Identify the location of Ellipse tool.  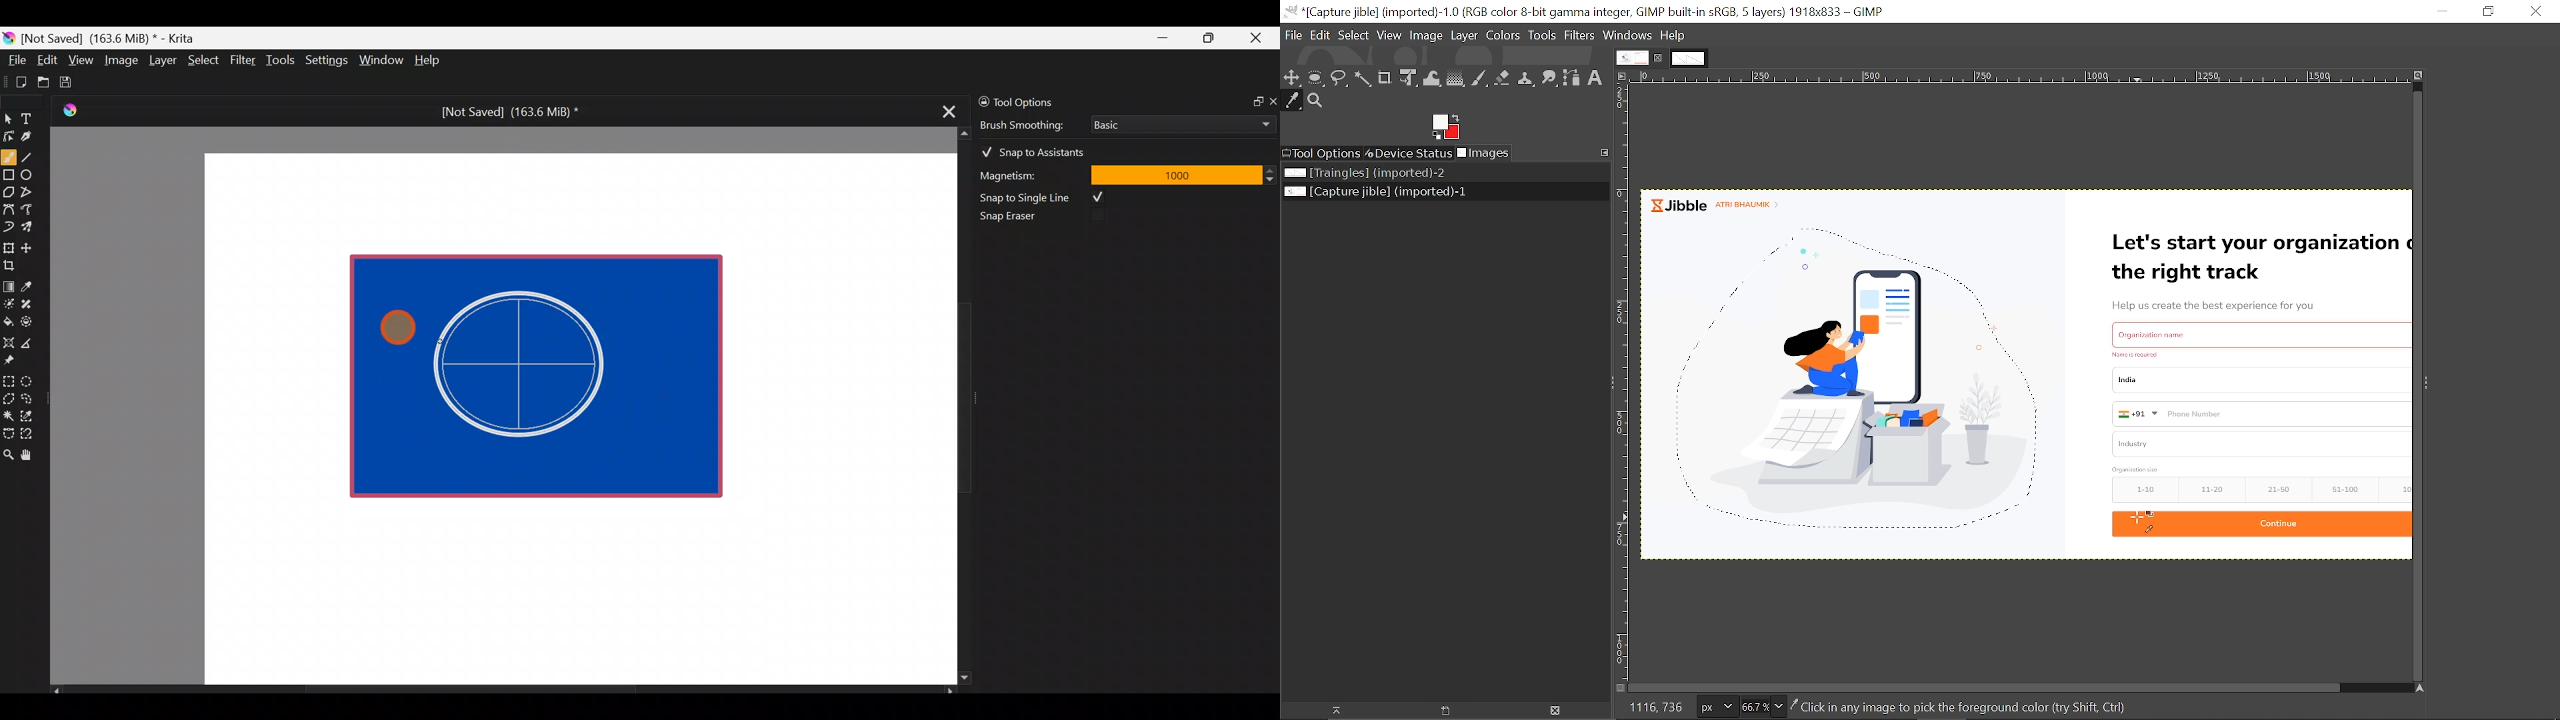
(33, 173).